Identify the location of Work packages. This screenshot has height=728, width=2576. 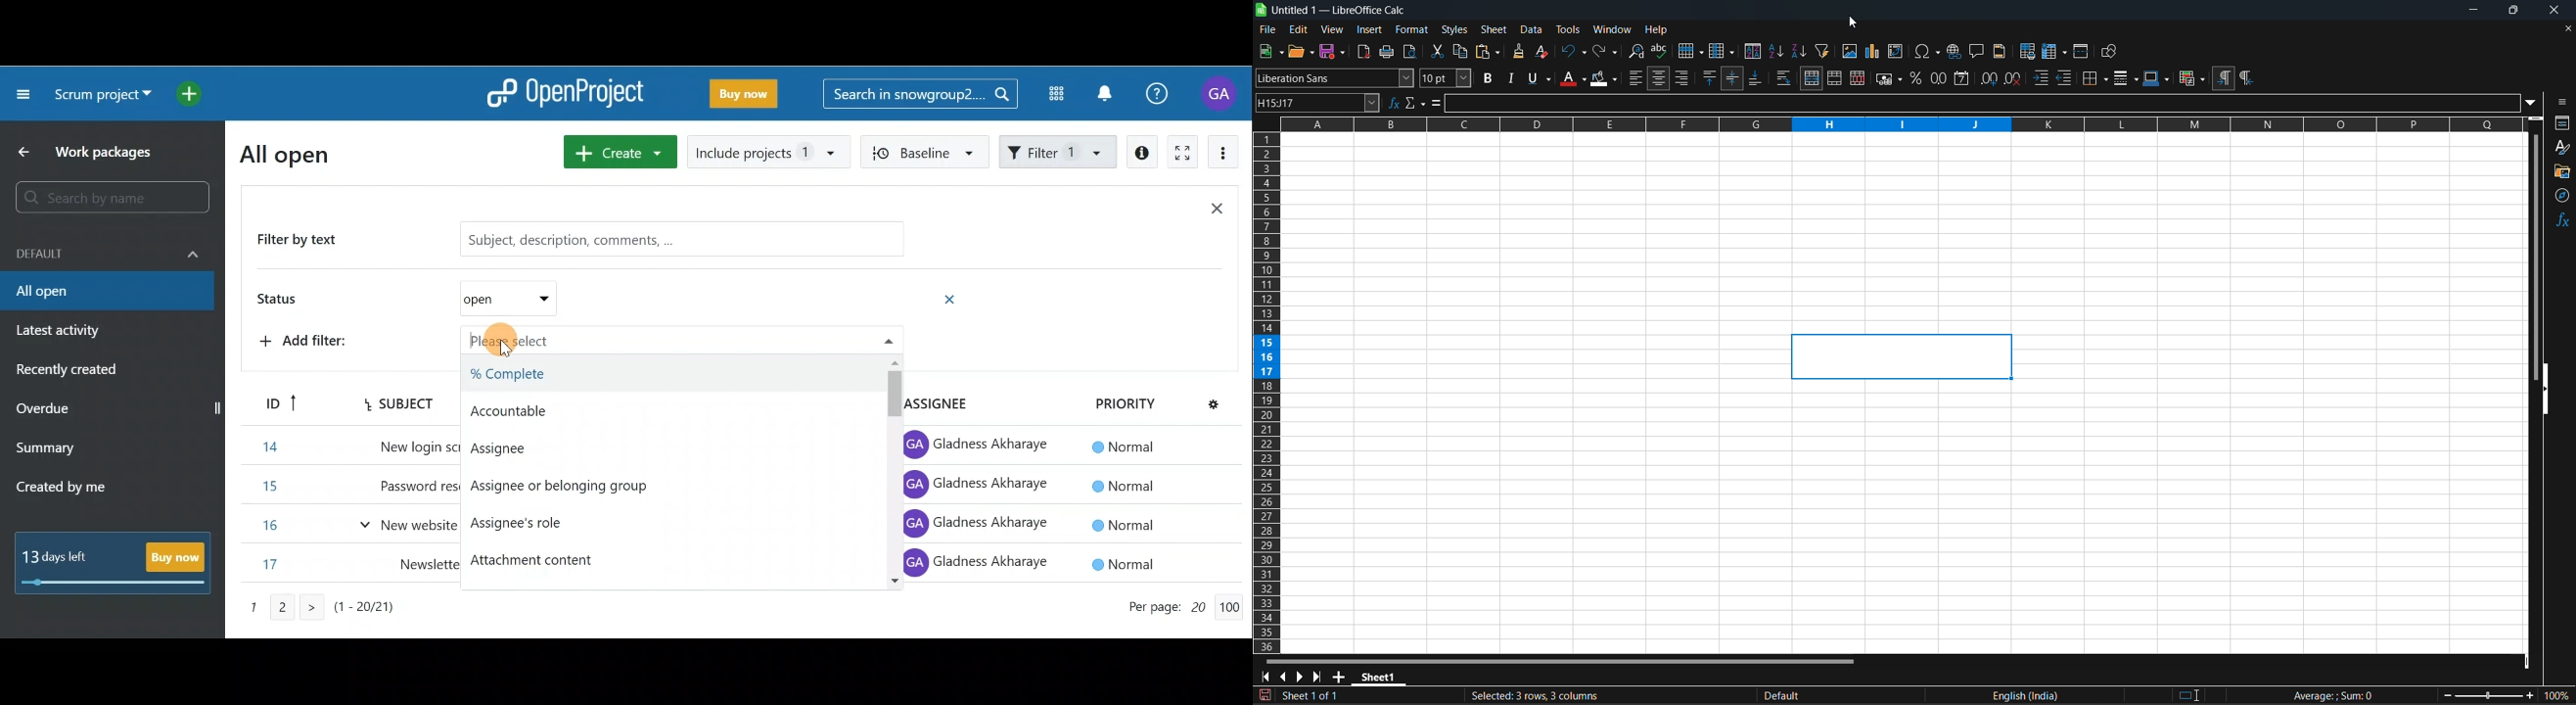
(89, 152).